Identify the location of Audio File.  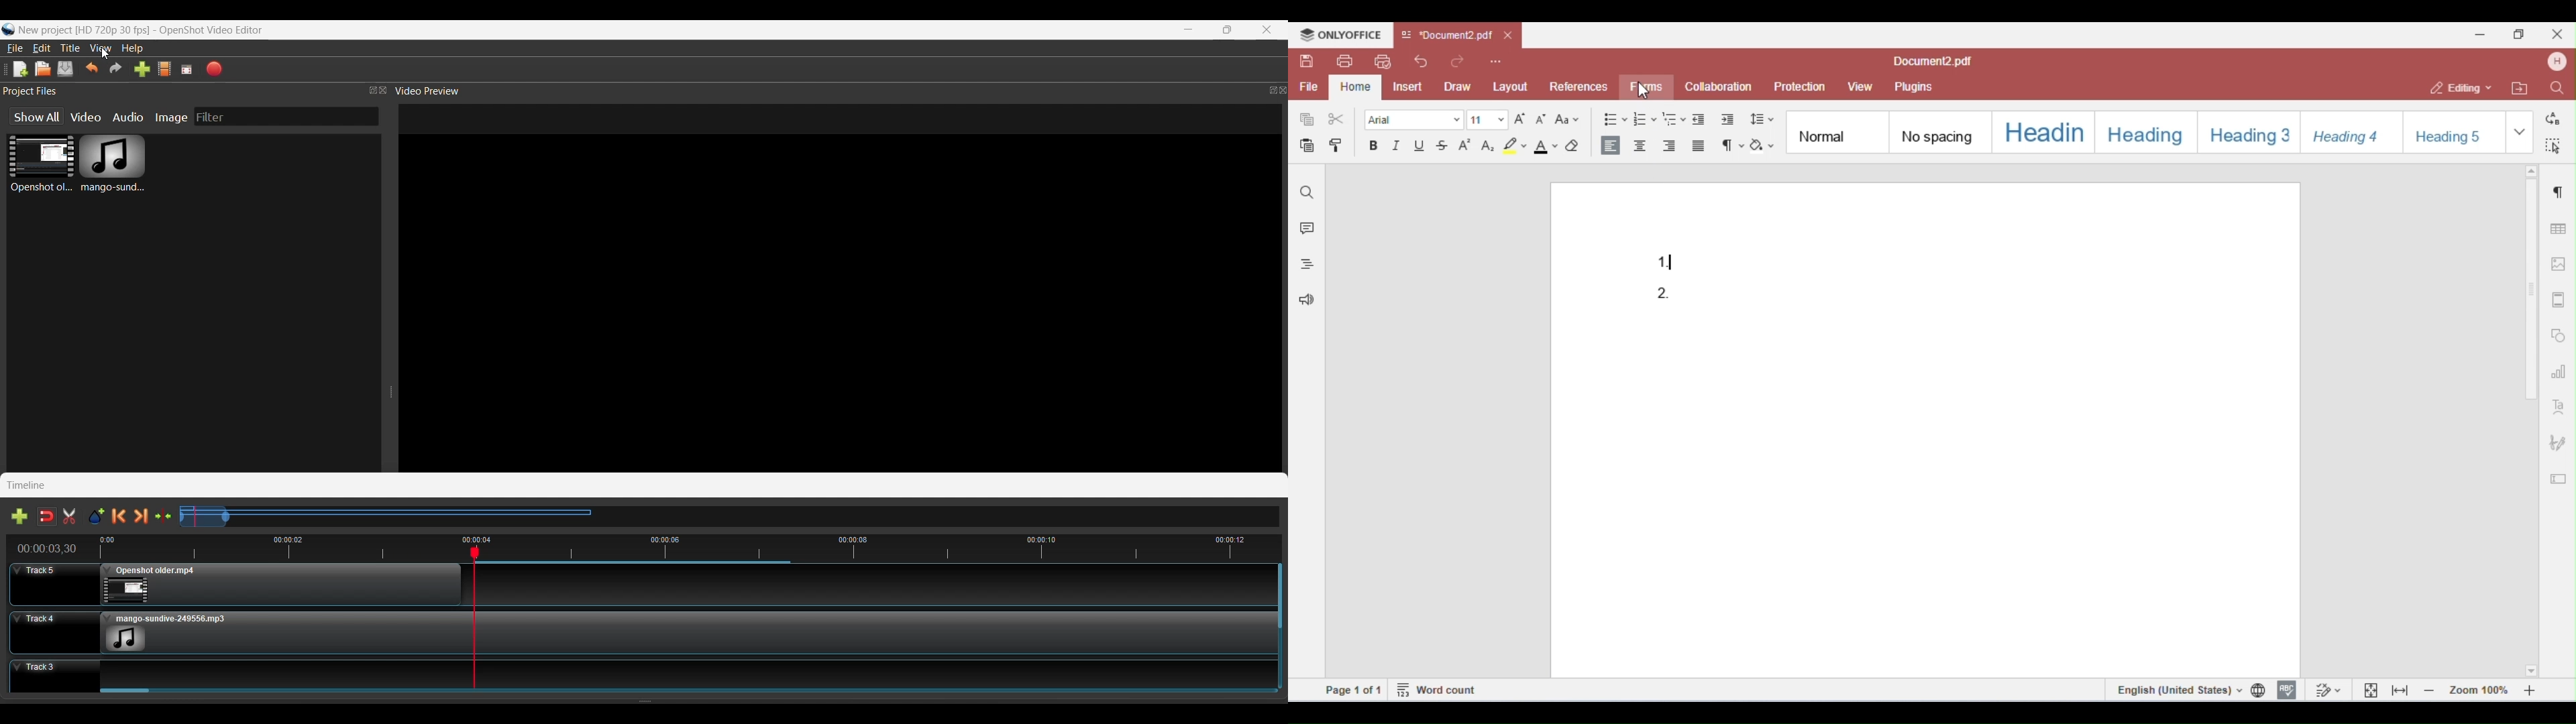
(113, 164).